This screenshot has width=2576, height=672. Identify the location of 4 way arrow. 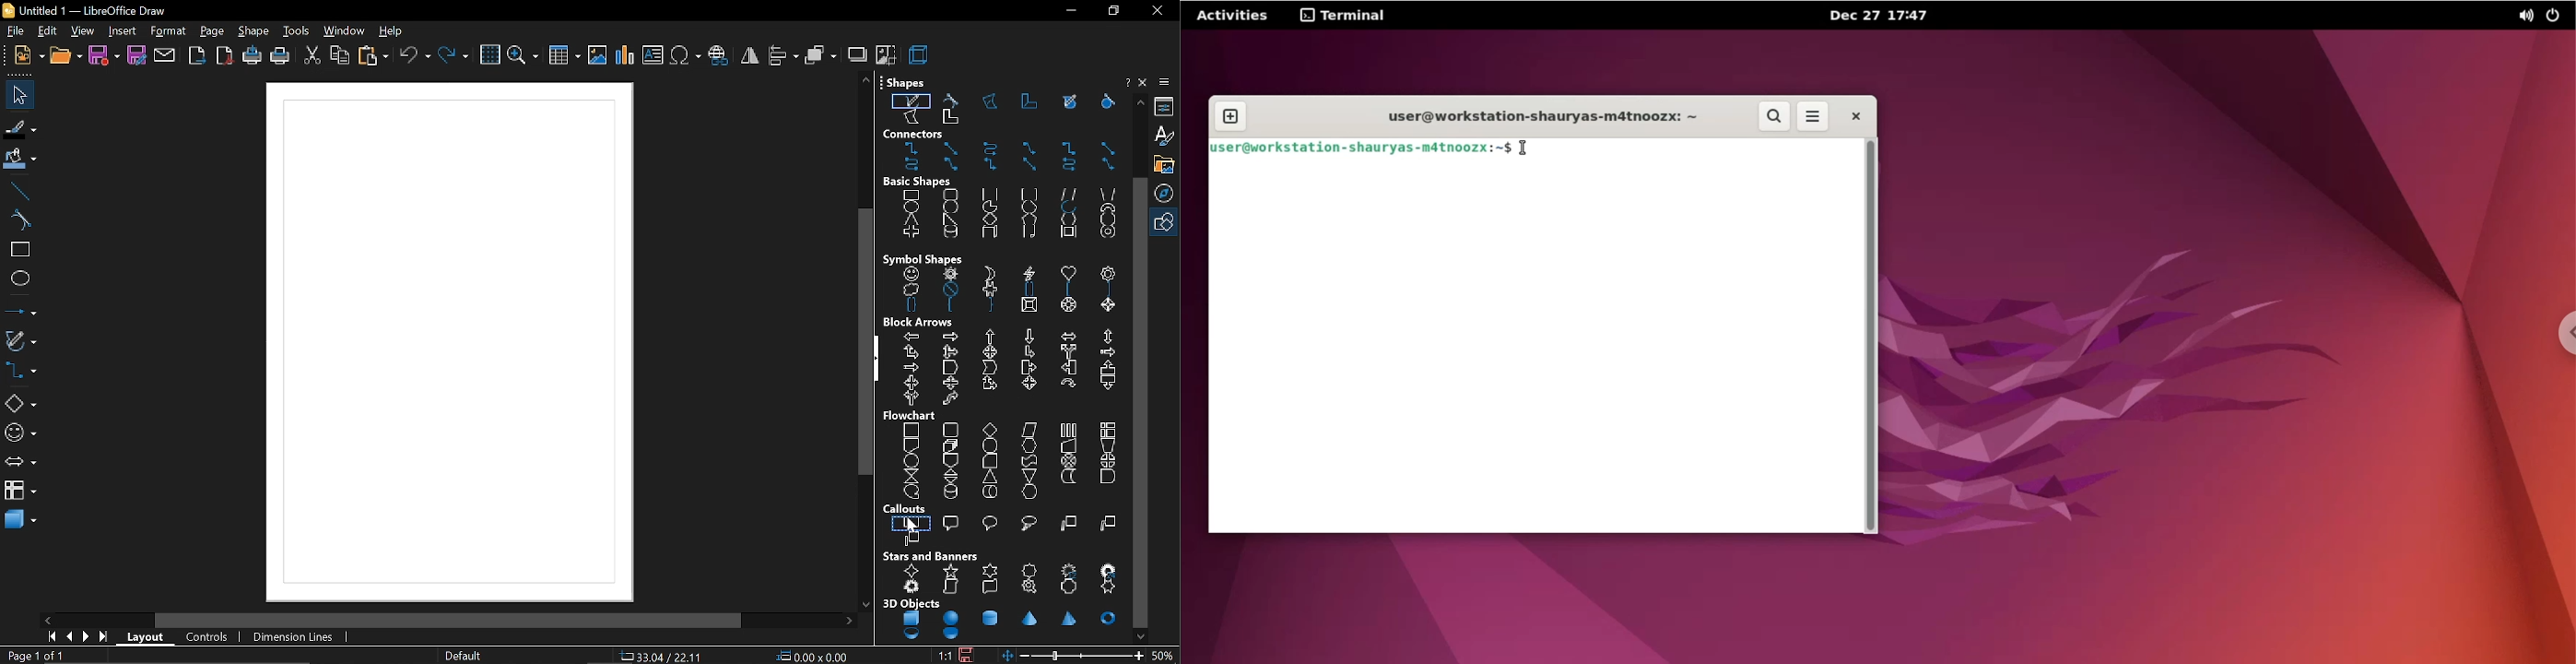
(990, 352).